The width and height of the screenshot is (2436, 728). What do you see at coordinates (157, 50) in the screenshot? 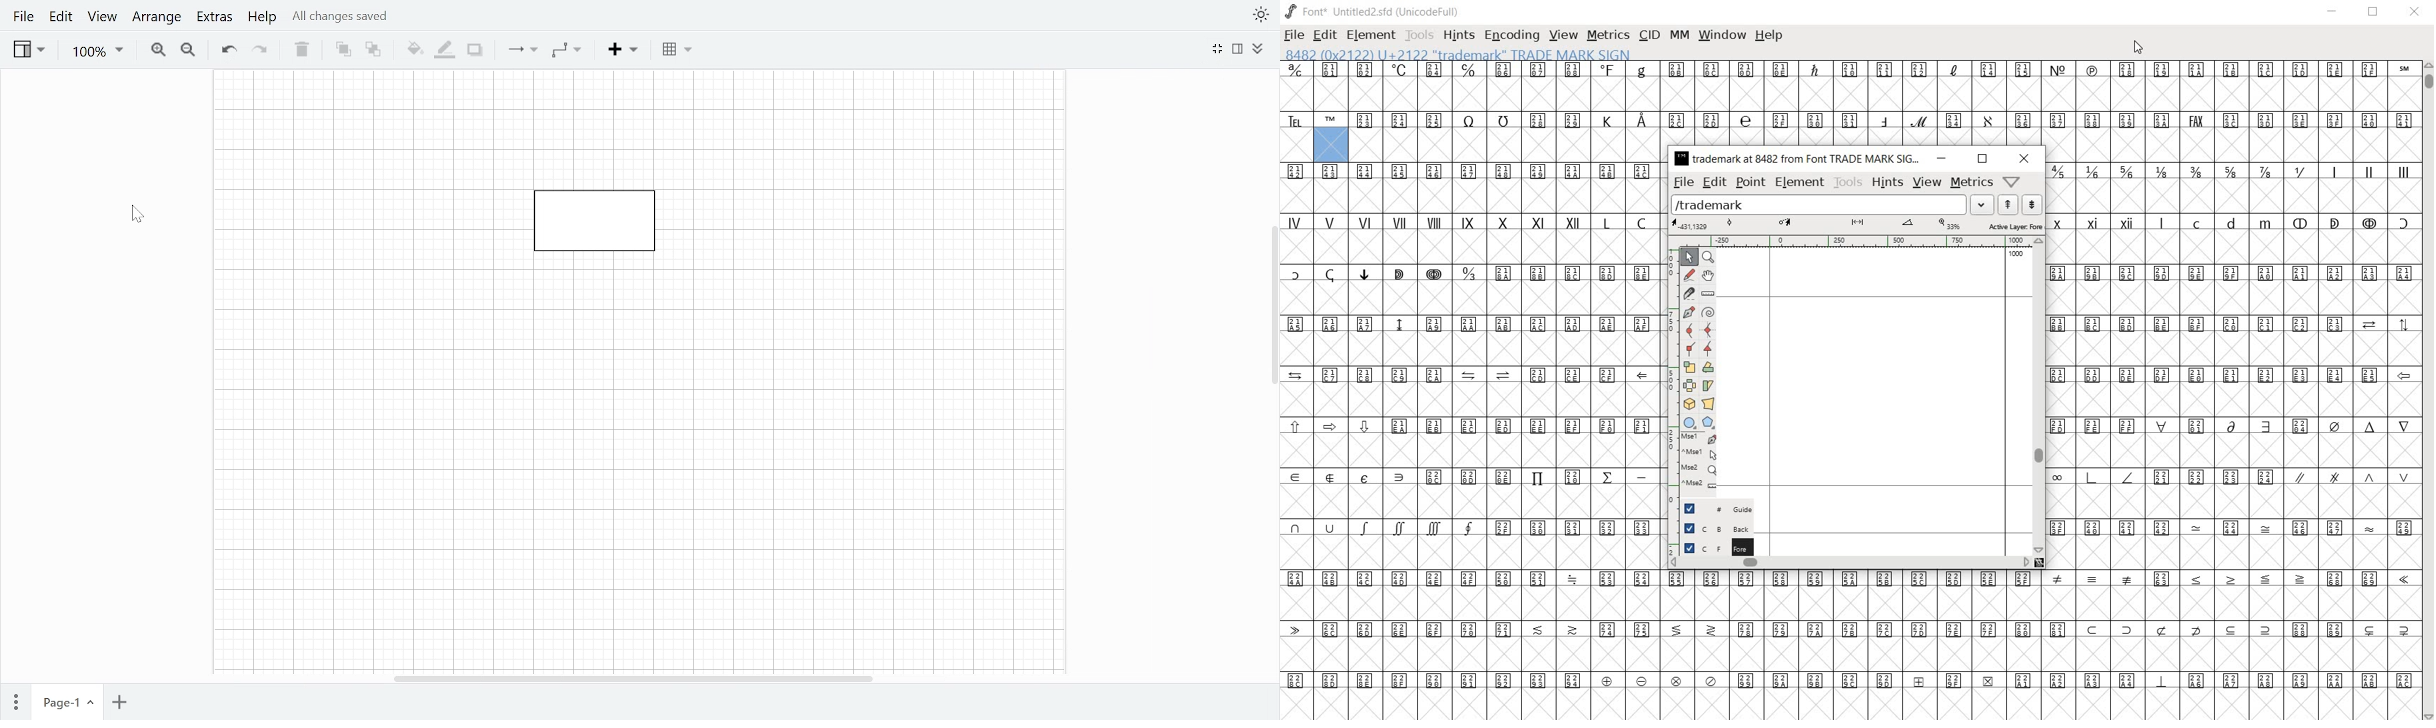
I see `Zoom in` at bounding box center [157, 50].